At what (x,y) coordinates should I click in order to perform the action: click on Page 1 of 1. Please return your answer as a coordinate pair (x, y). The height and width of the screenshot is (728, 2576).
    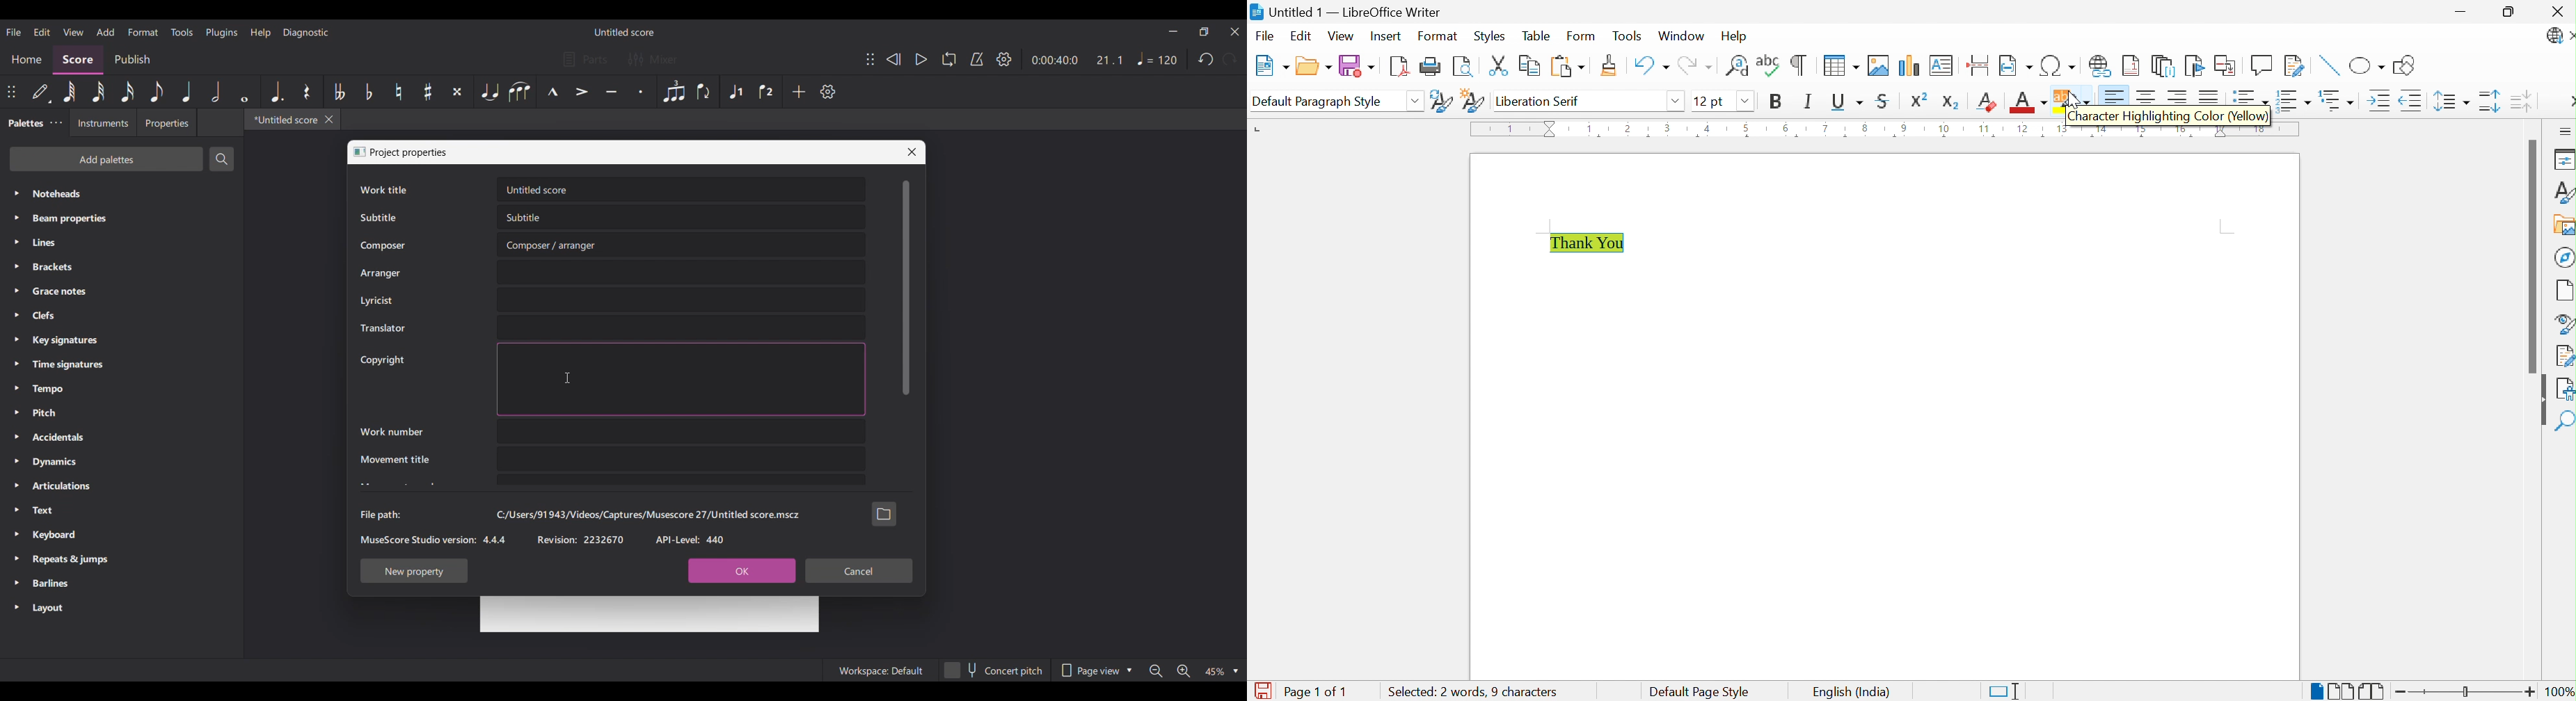
    Looking at the image, I should click on (1319, 692).